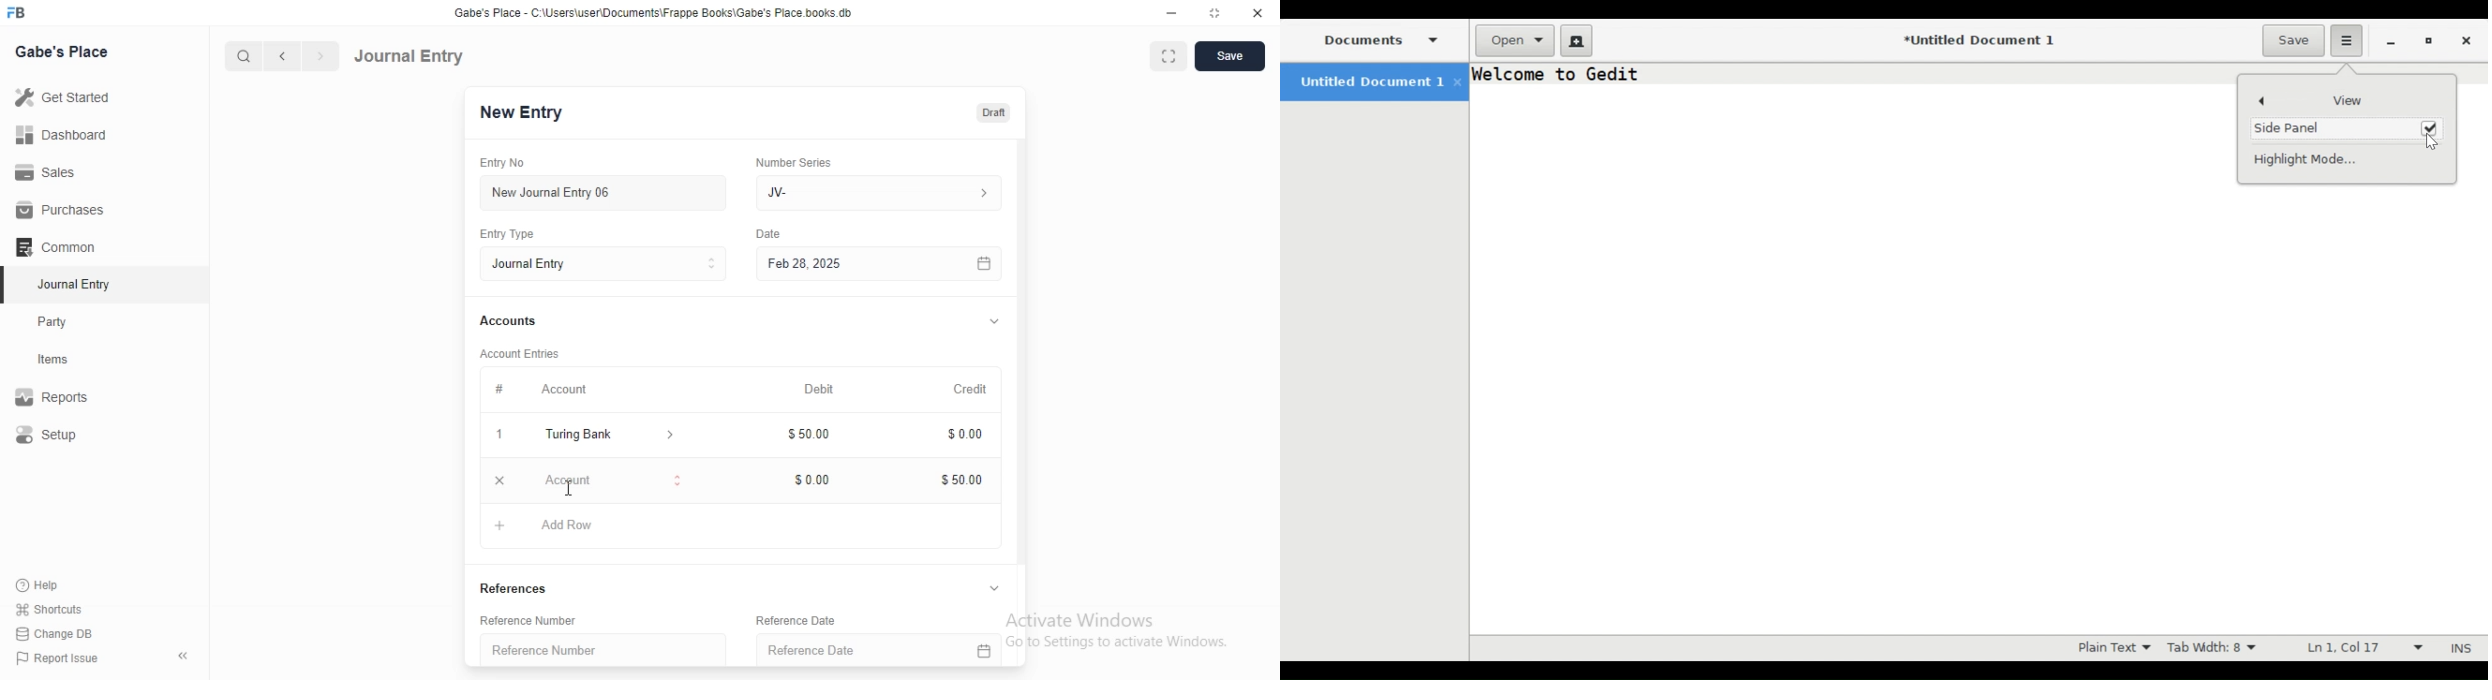  What do you see at coordinates (60, 633) in the screenshot?
I see `Change DB` at bounding box center [60, 633].